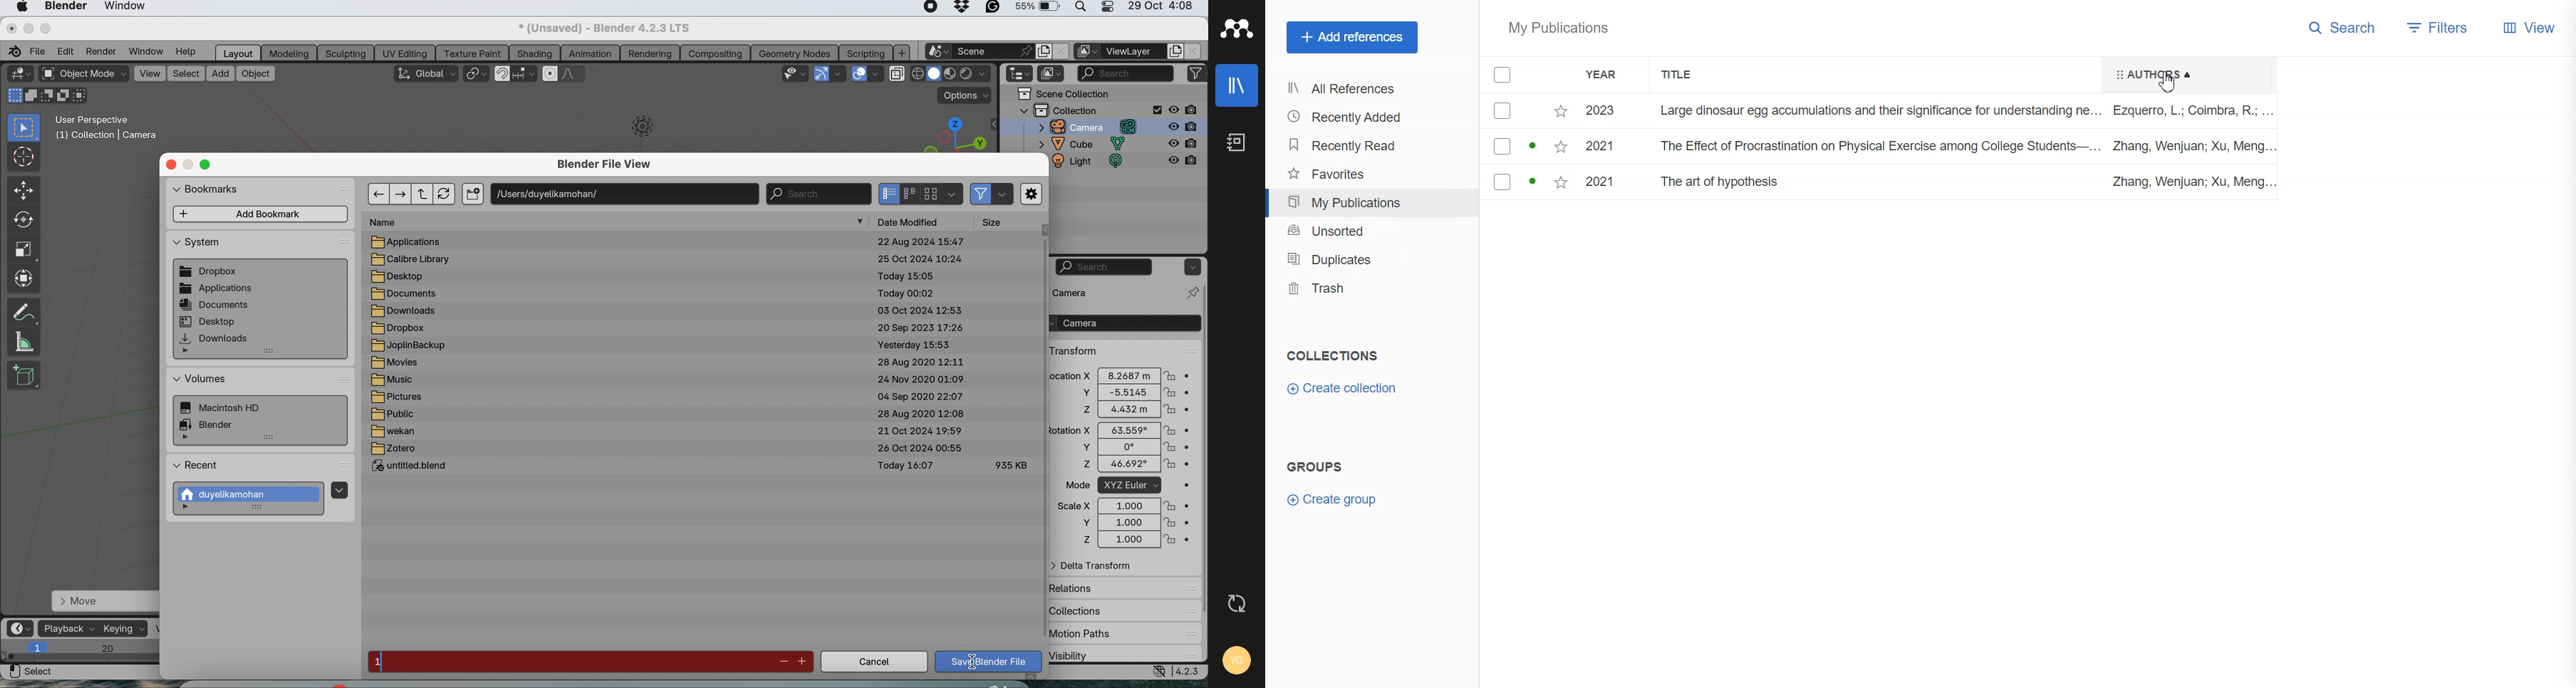 Image resolution: width=2576 pixels, height=700 pixels. What do you see at coordinates (405, 294) in the screenshot?
I see `documents` at bounding box center [405, 294].